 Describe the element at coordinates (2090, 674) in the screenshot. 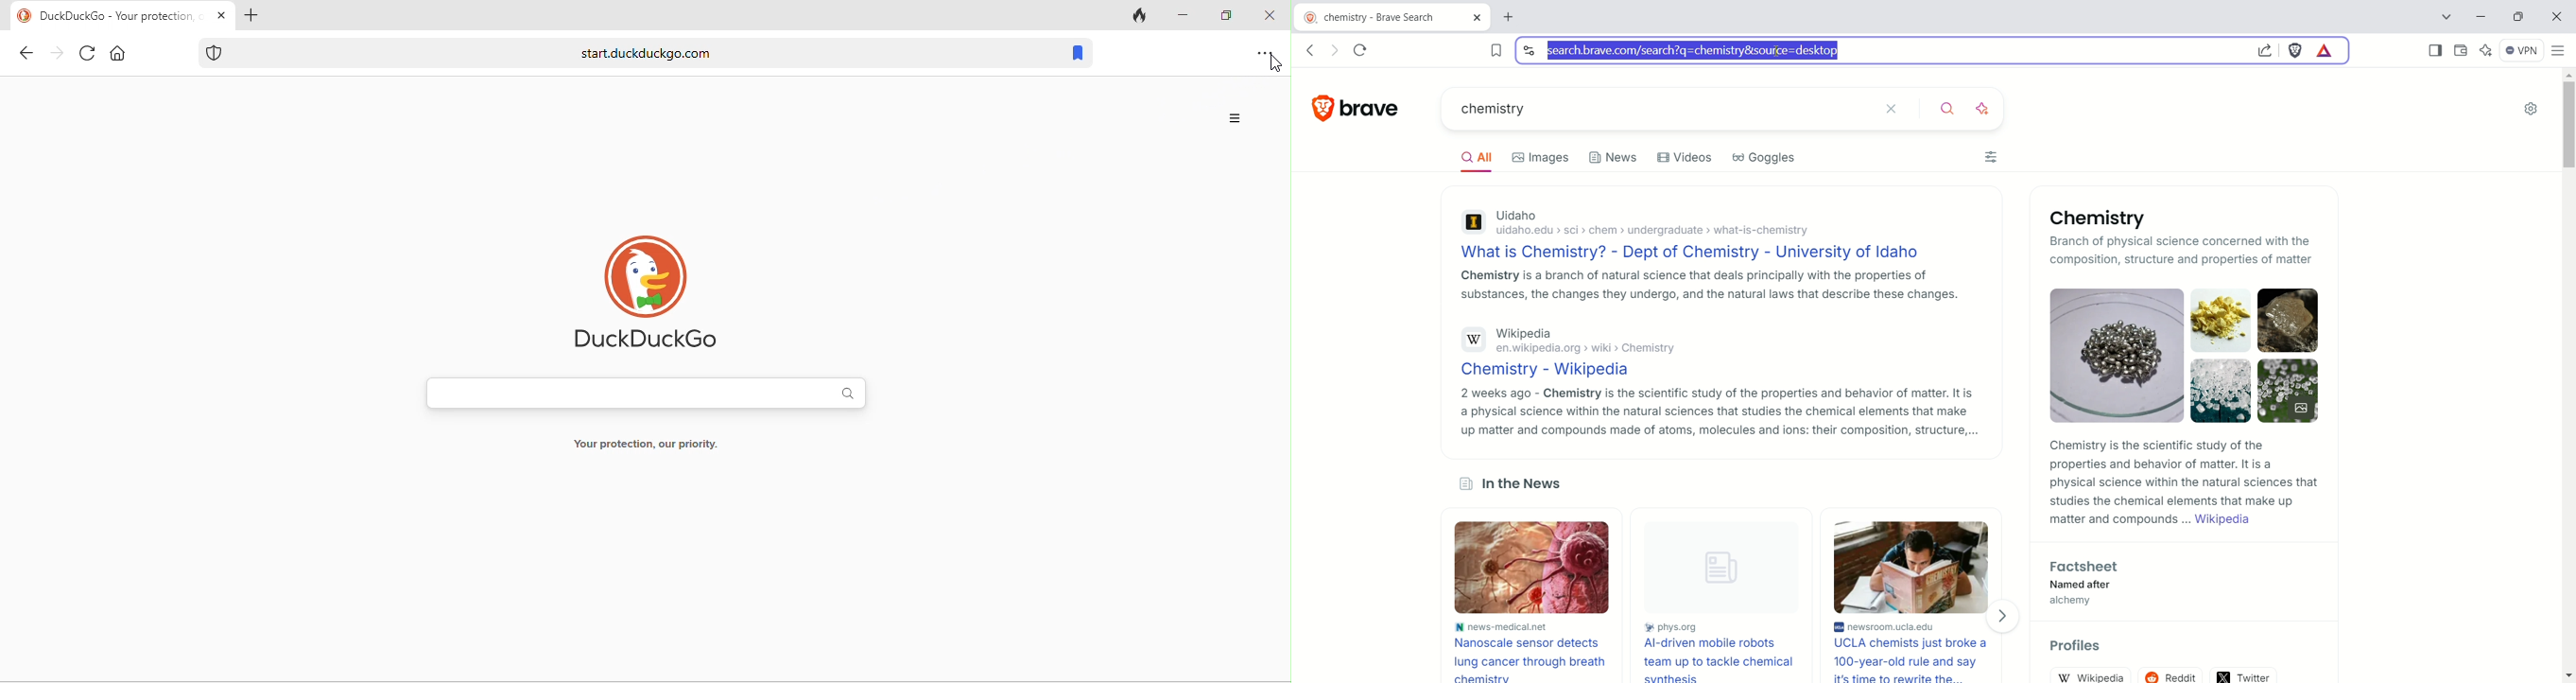

I see `wikipedia` at that location.